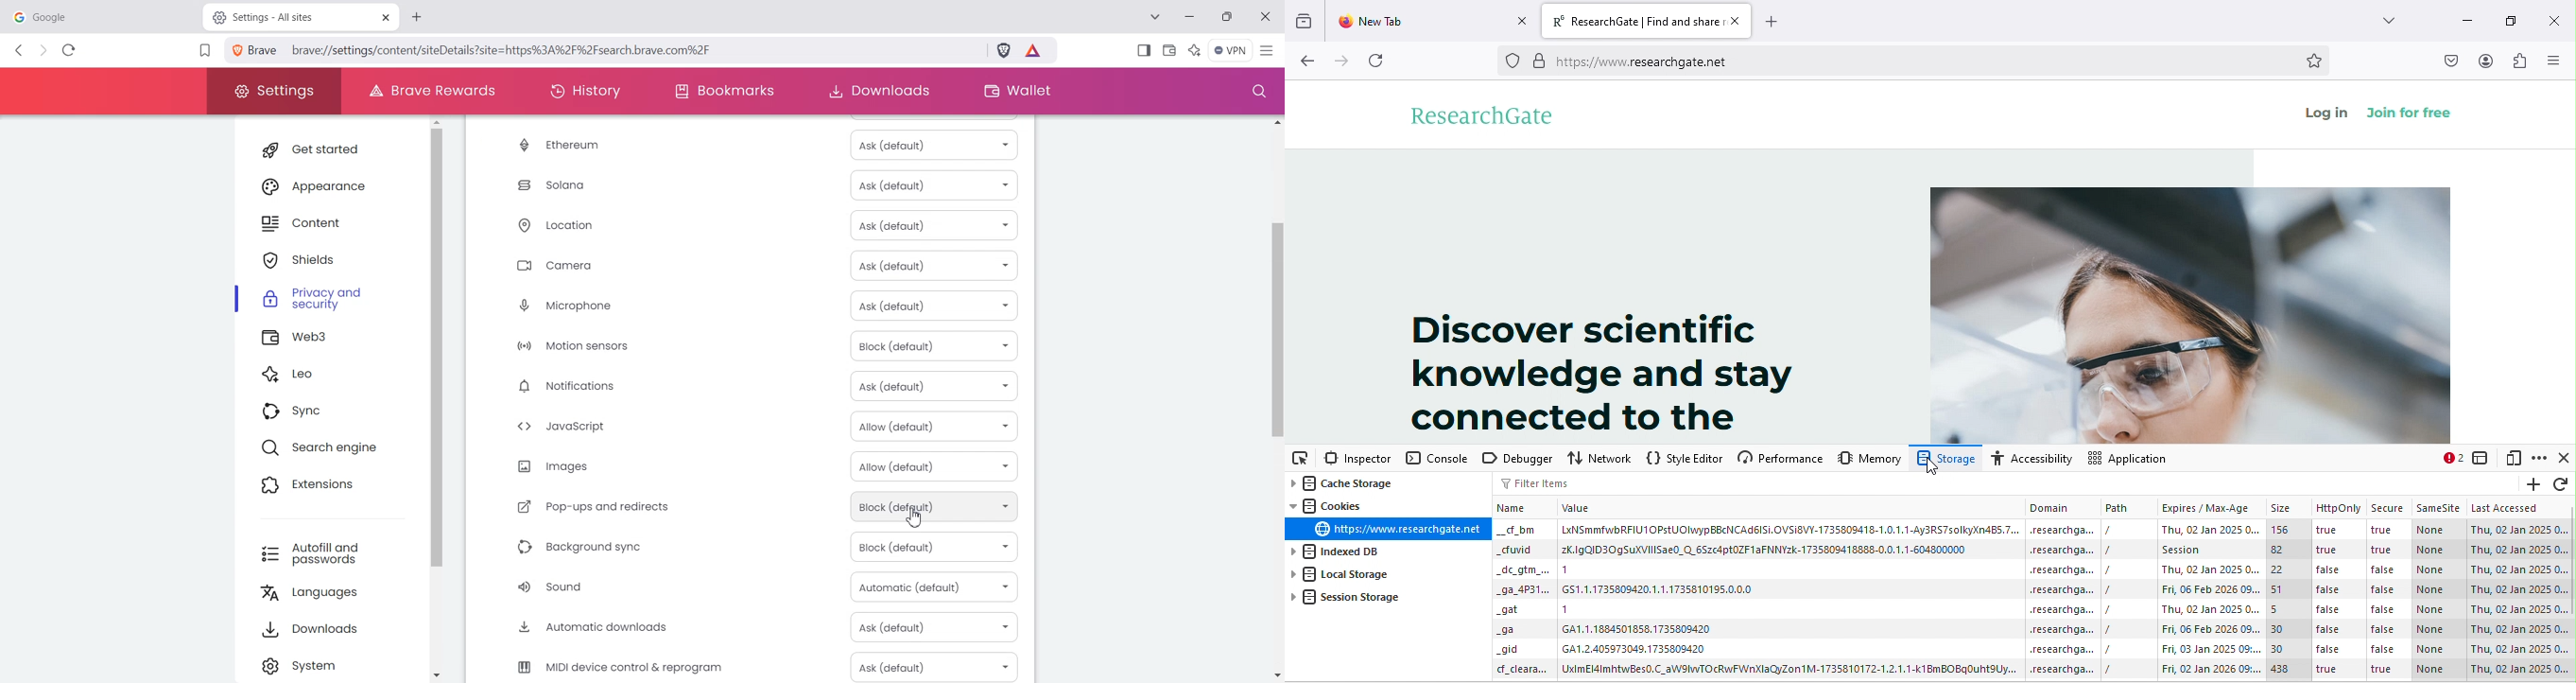 The image size is (2576, 700). What do you see at coordinates (2062, 630) in the screenshot?
I see `domain` at bounding box center [2062, 630].